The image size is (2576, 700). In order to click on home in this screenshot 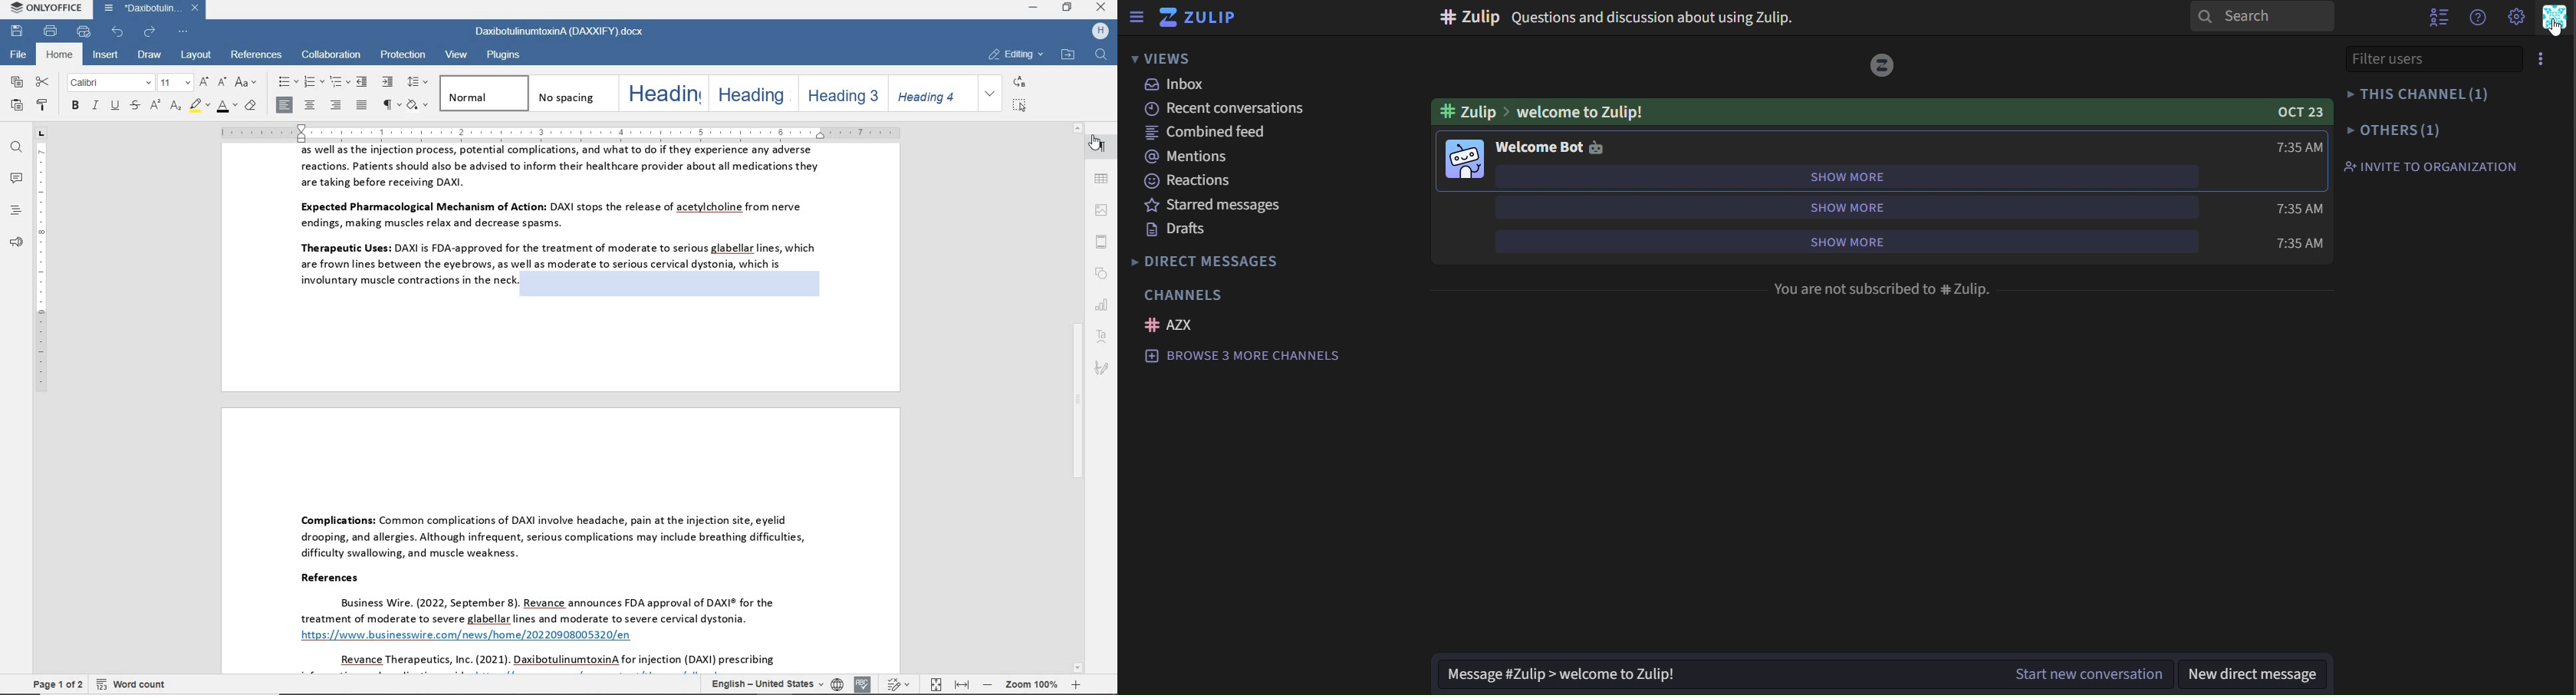, I will do `click(61, 55)`.